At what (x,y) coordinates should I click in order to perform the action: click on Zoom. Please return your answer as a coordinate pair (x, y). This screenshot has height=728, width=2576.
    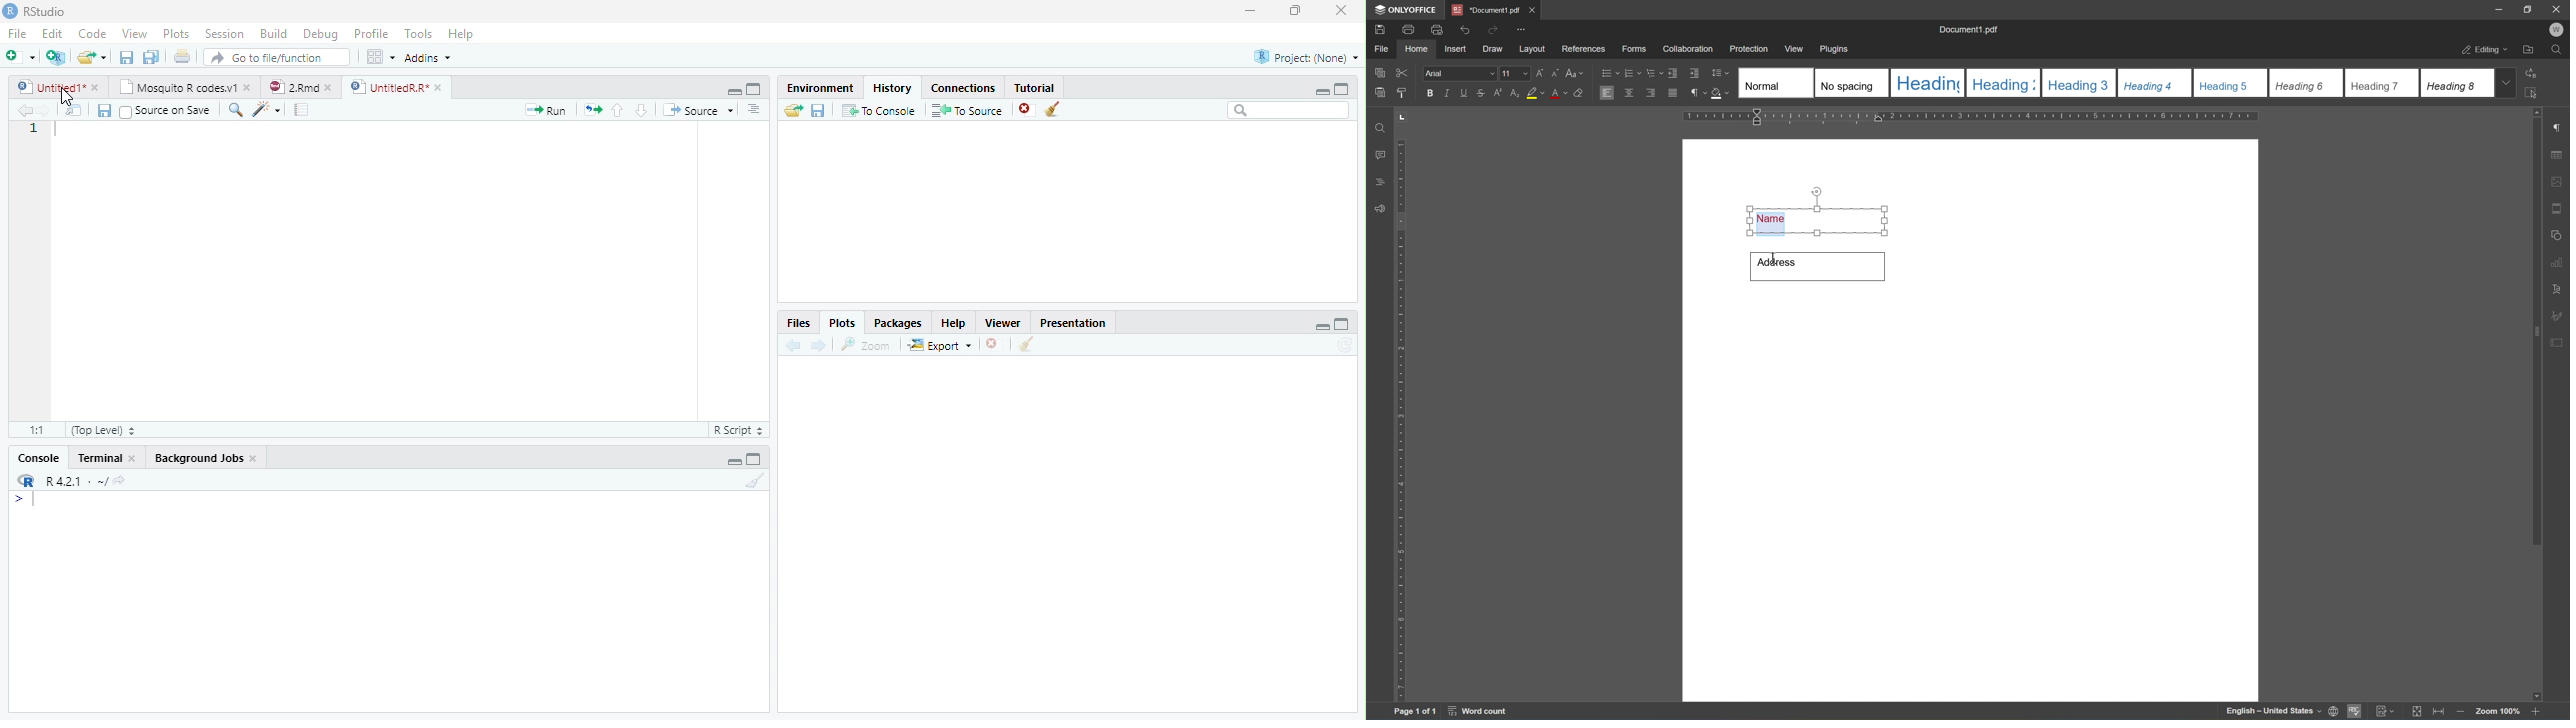
    Looking at the image, I should click on (237, 112).